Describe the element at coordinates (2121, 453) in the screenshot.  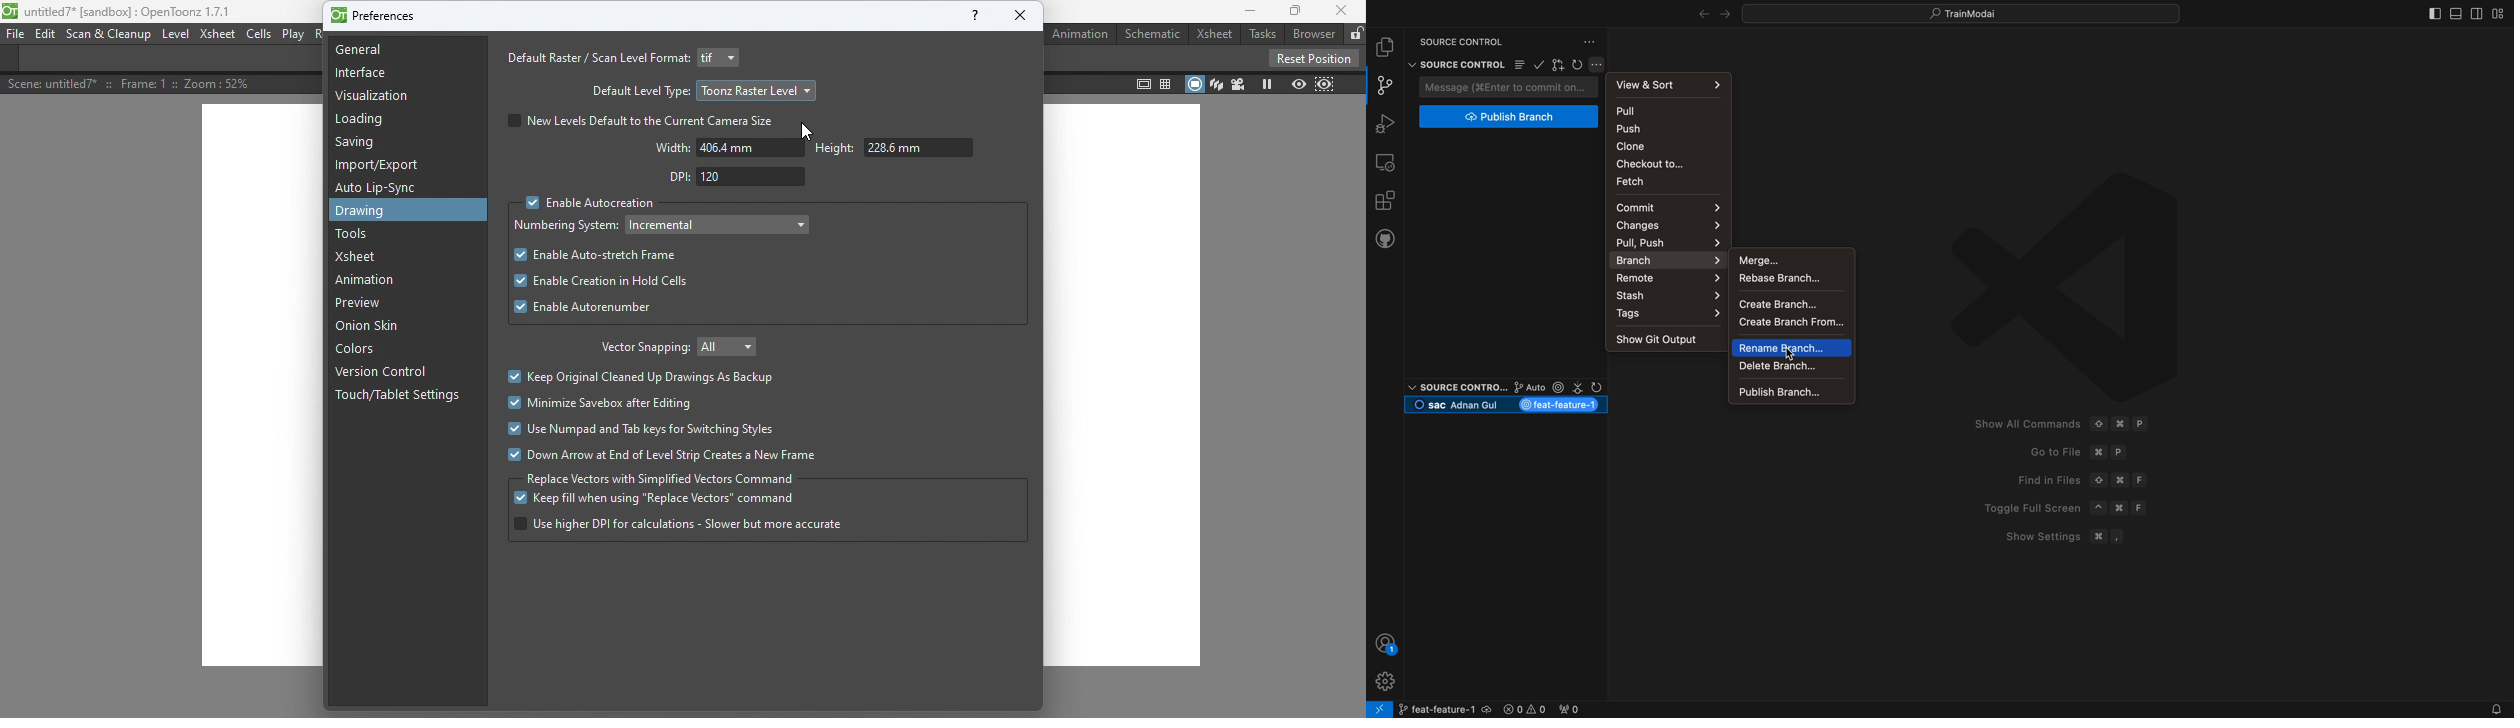
I see `P` at that location.